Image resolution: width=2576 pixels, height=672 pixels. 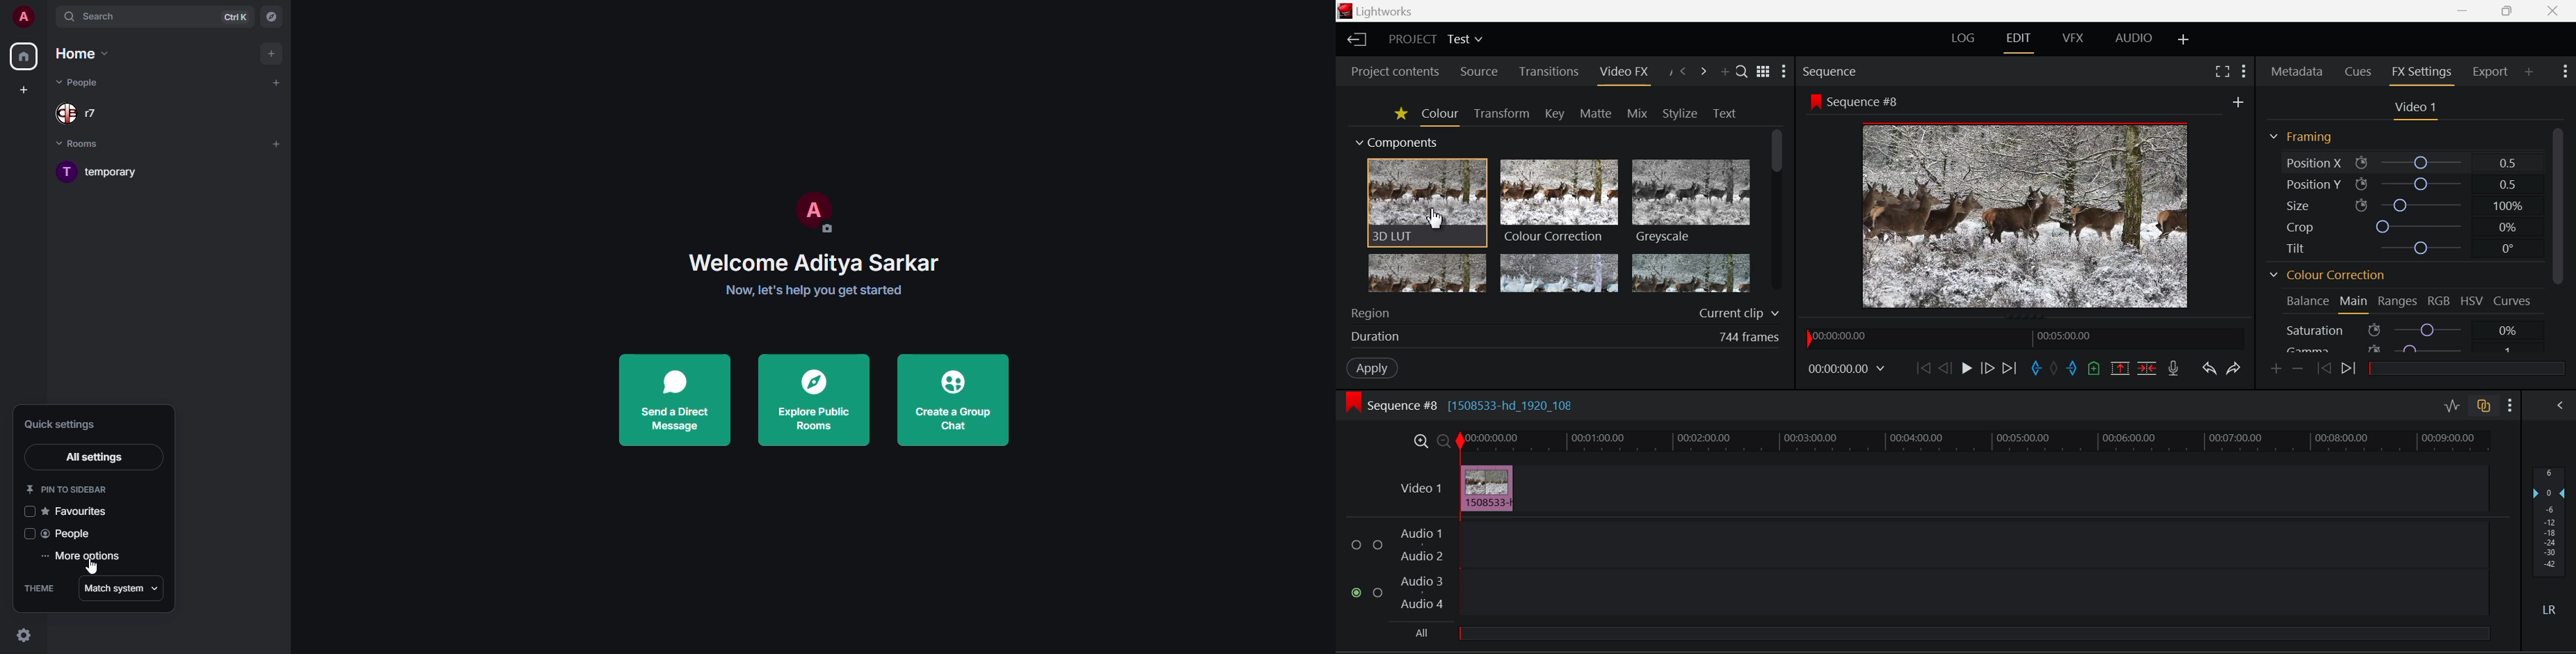 What do you see at coordinates (2349, 368) in the screenshot?
I see `Next keyframe` at bounding box center [2349, 368].